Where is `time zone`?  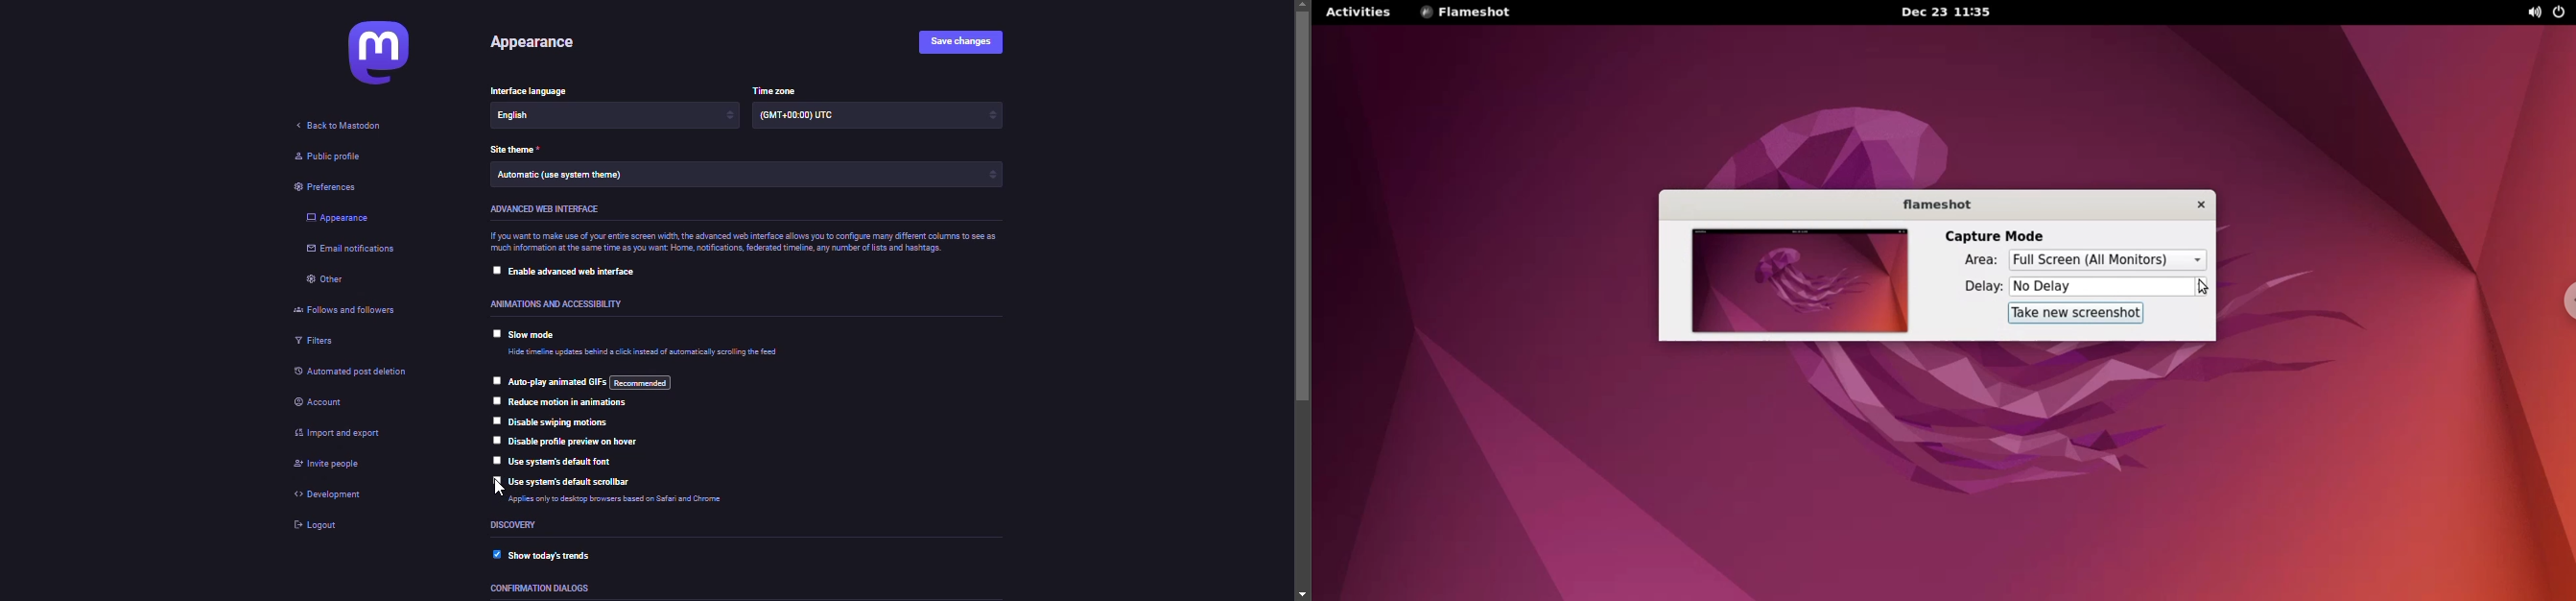
time zone is located at coordinates (804, 117).